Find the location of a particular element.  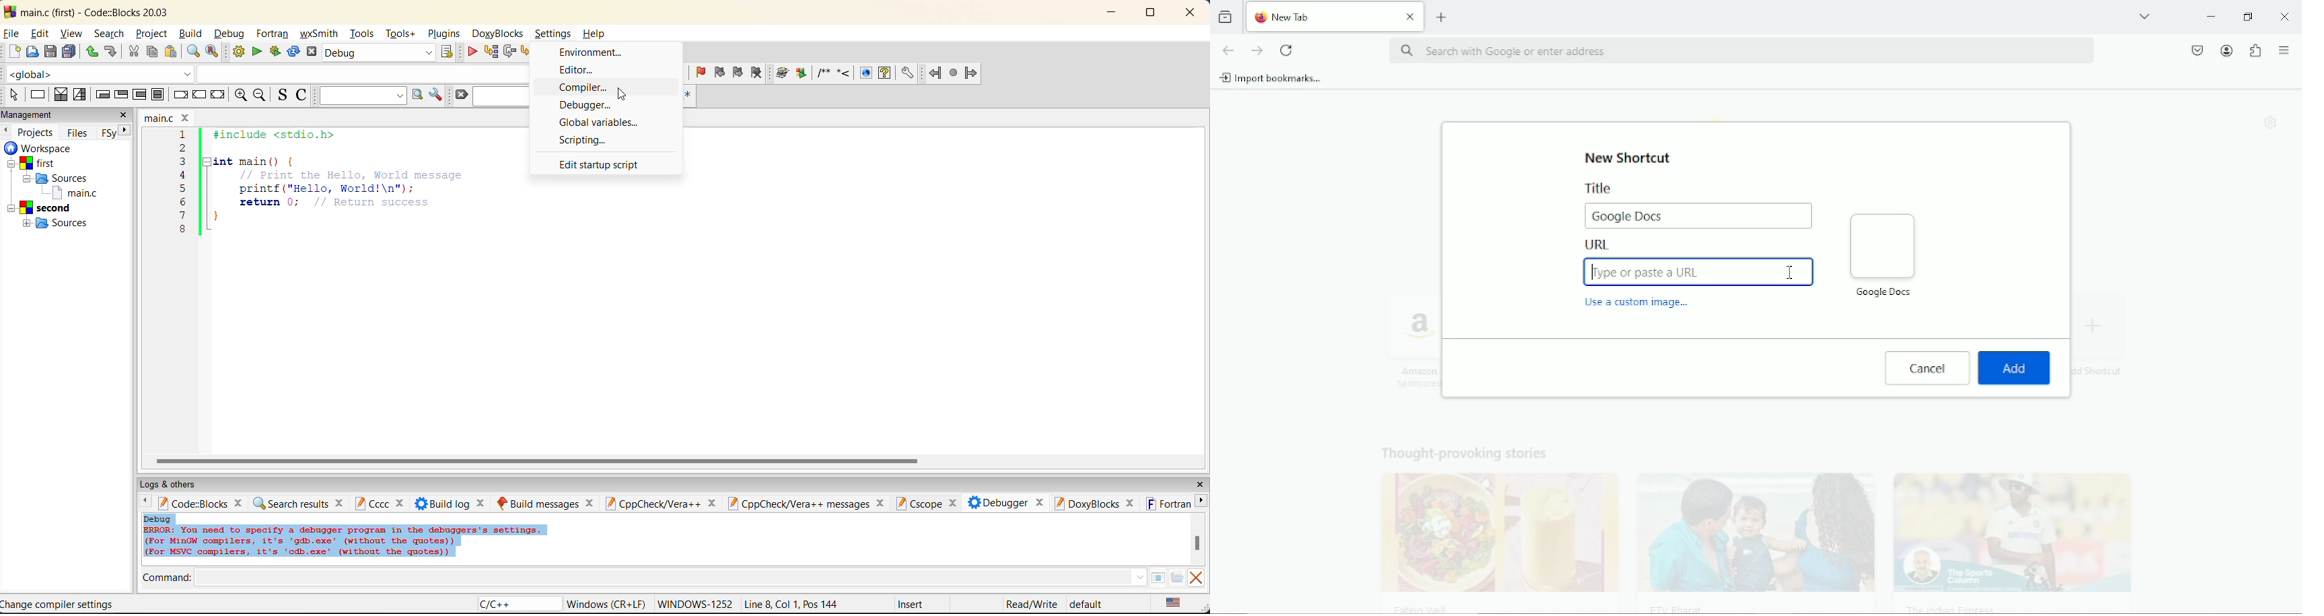

reload current page is located at coordinates (1287, 50).